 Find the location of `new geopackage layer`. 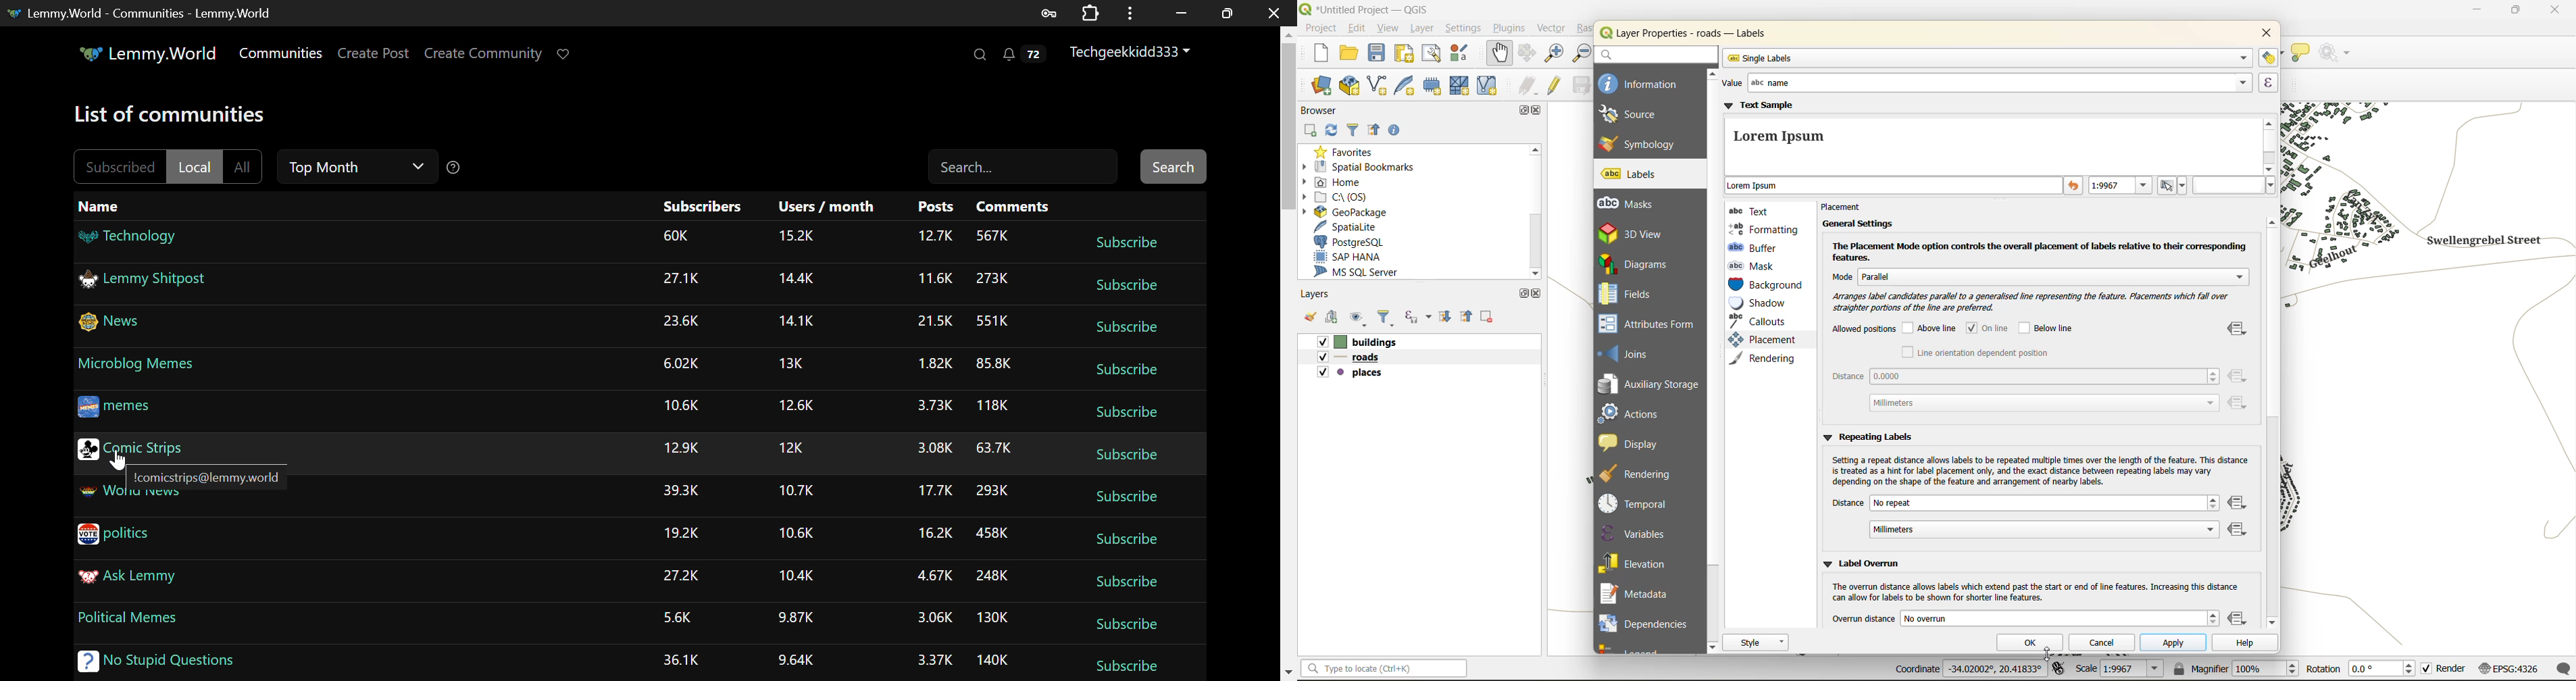

new geopackage layer is located at coordinates (1353, 89).